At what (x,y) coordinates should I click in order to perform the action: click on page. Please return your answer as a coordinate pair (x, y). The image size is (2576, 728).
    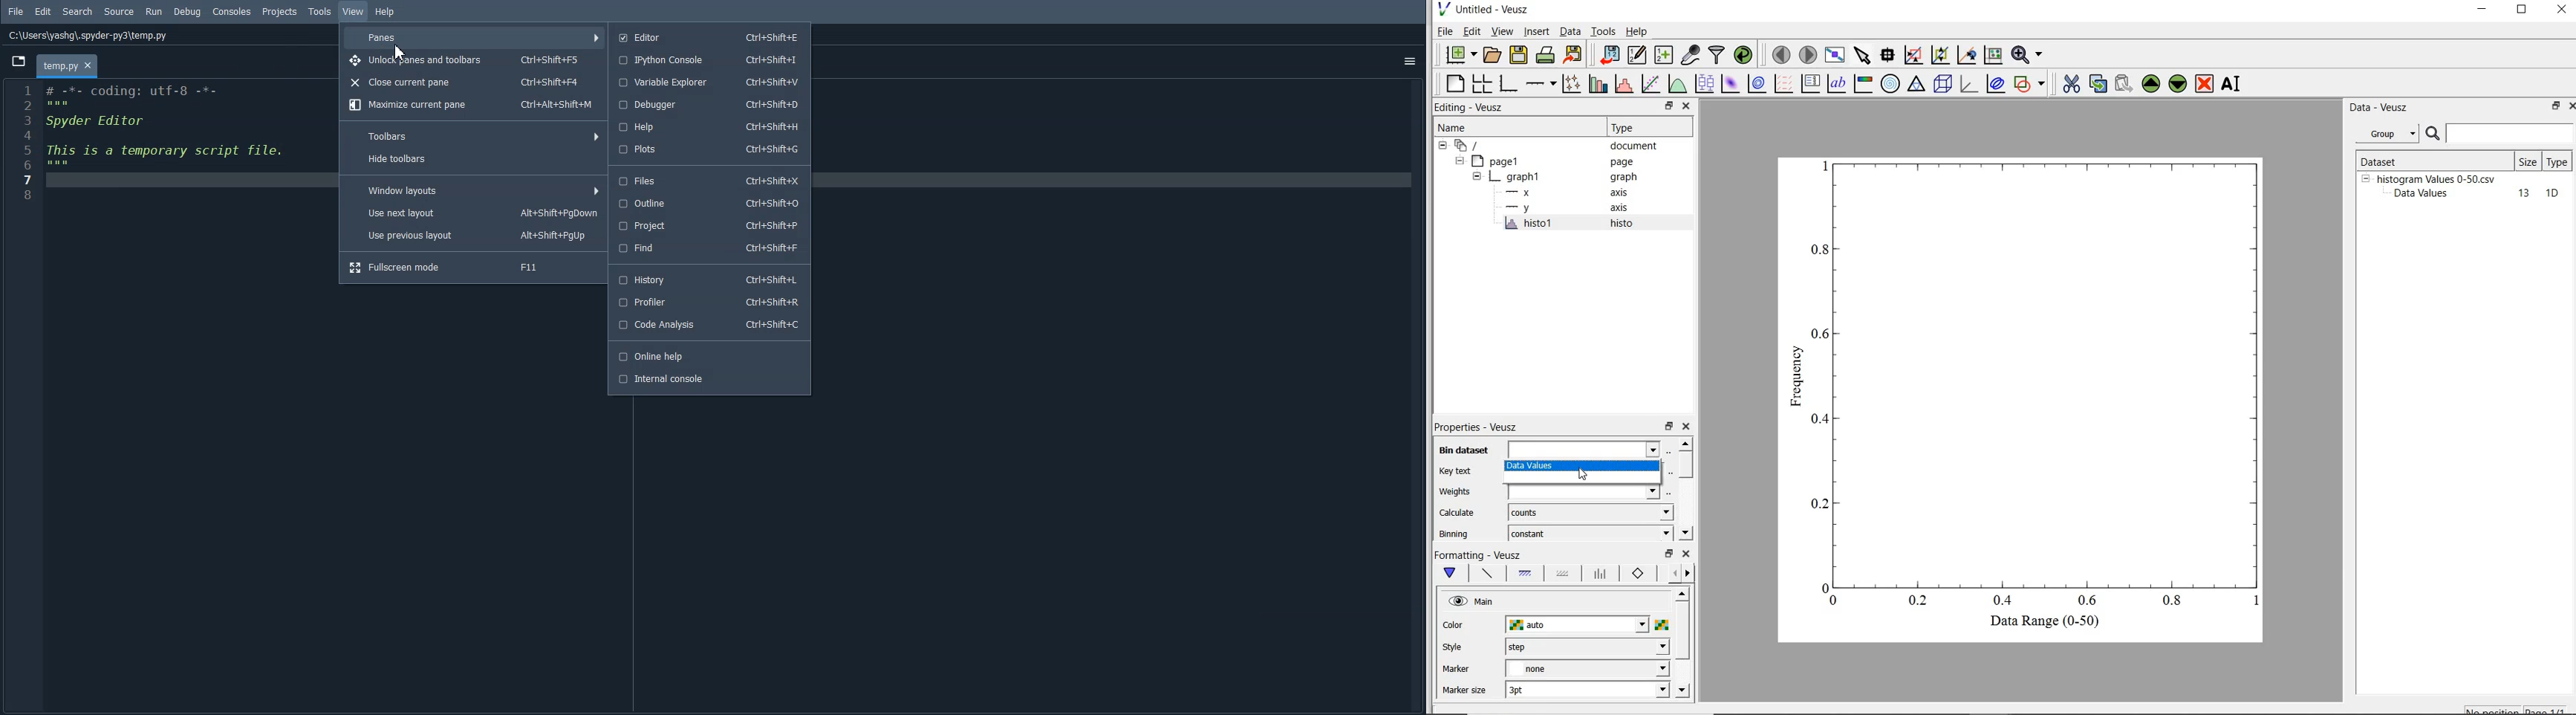
    Looking at the image, I should click on (1629, 162).